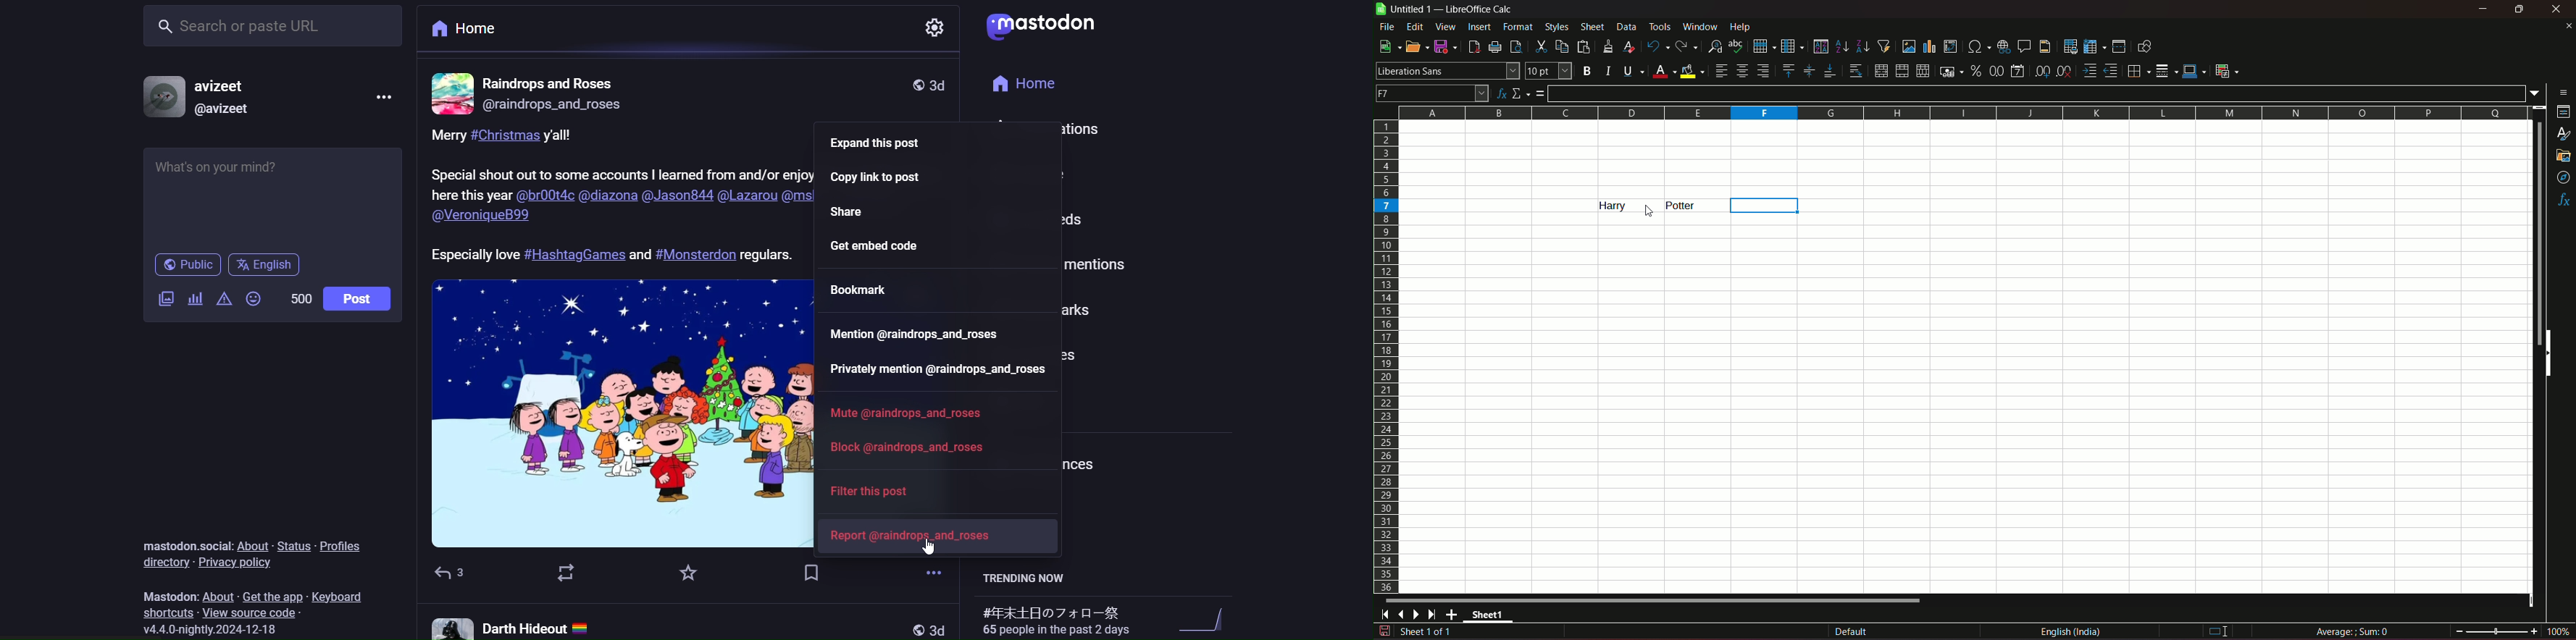 The height and width of the screenshot is (644, 2576). Describe the element at coordinates (161, 98) in the screenshot. I see `profile picture` at that location.